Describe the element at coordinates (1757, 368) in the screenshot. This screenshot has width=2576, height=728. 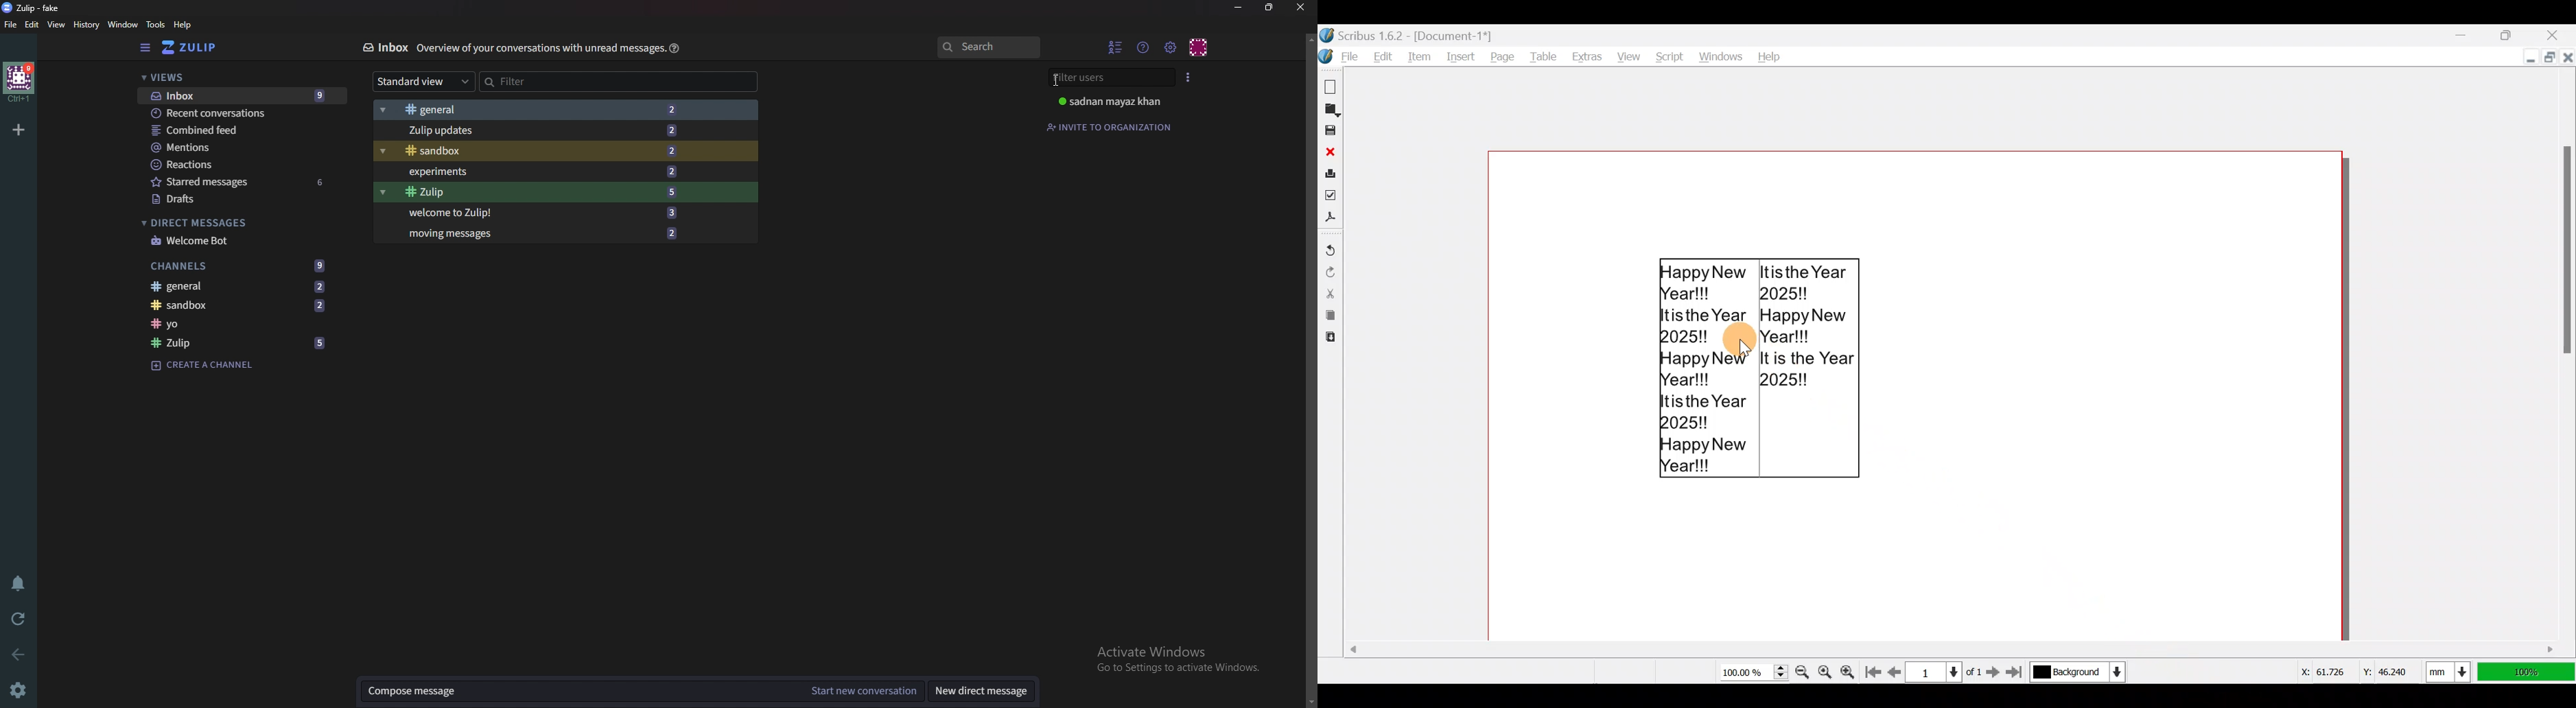
I see `Happy New Year` at that location.